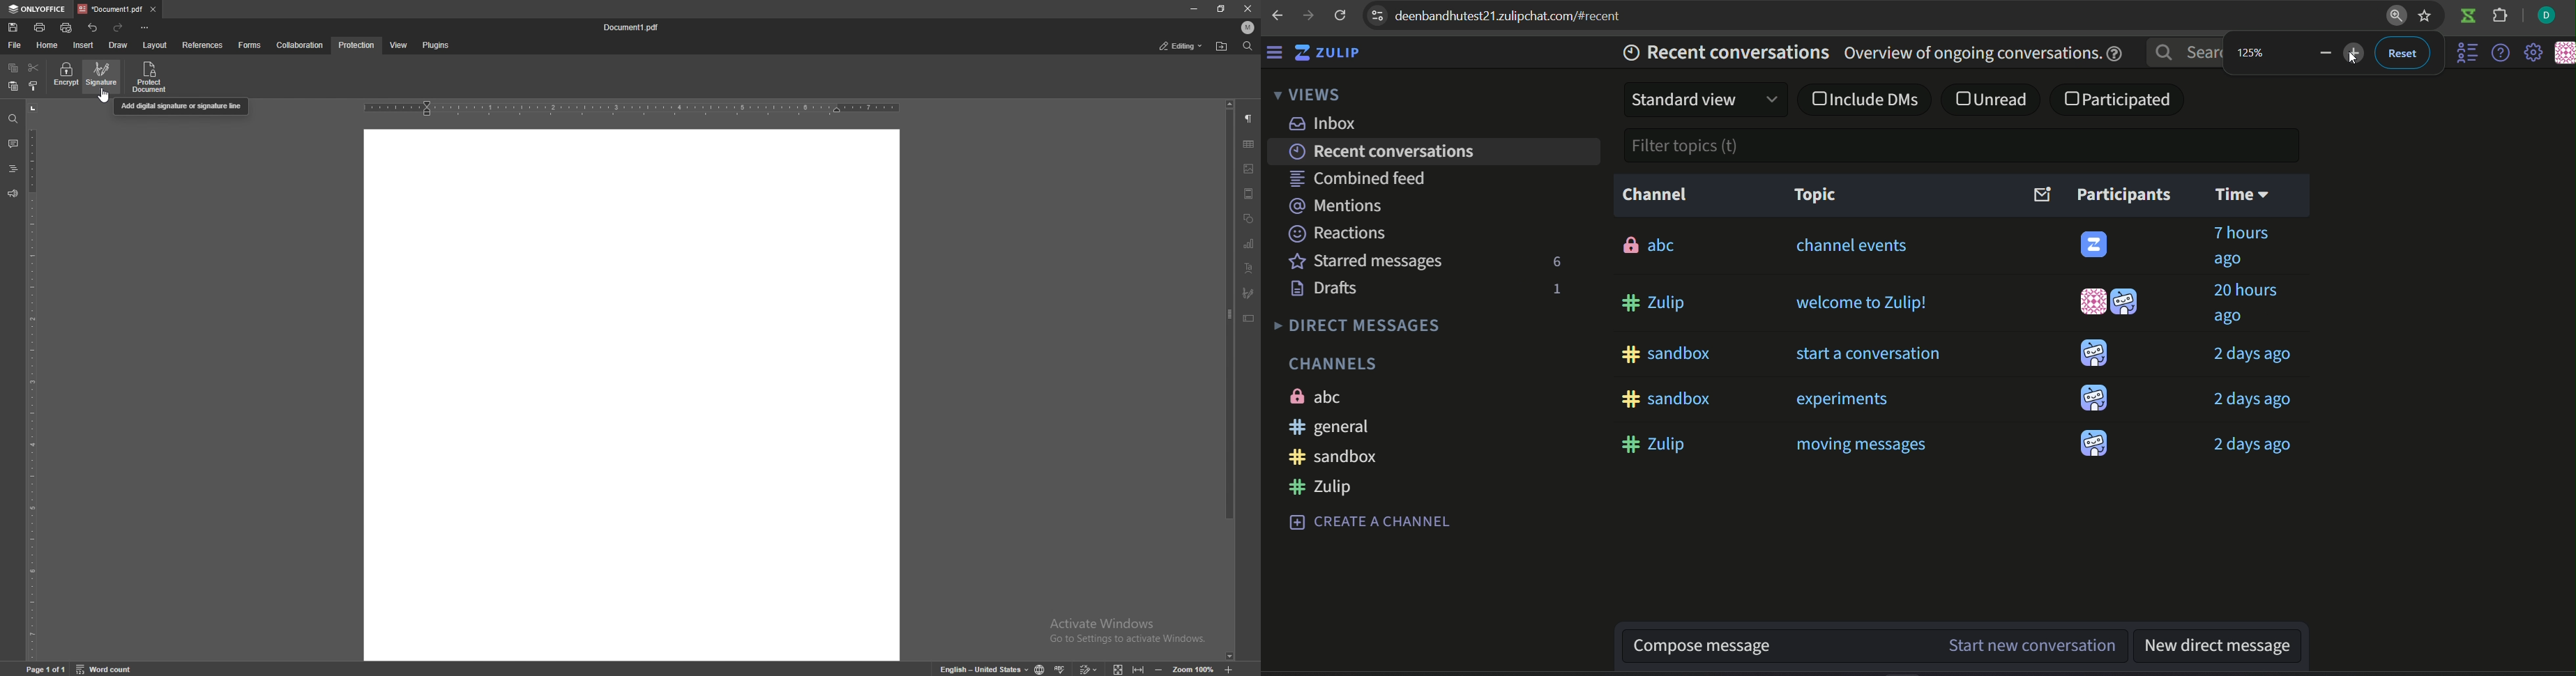  I want to click on 7 hours ago, so click(2240, 247).